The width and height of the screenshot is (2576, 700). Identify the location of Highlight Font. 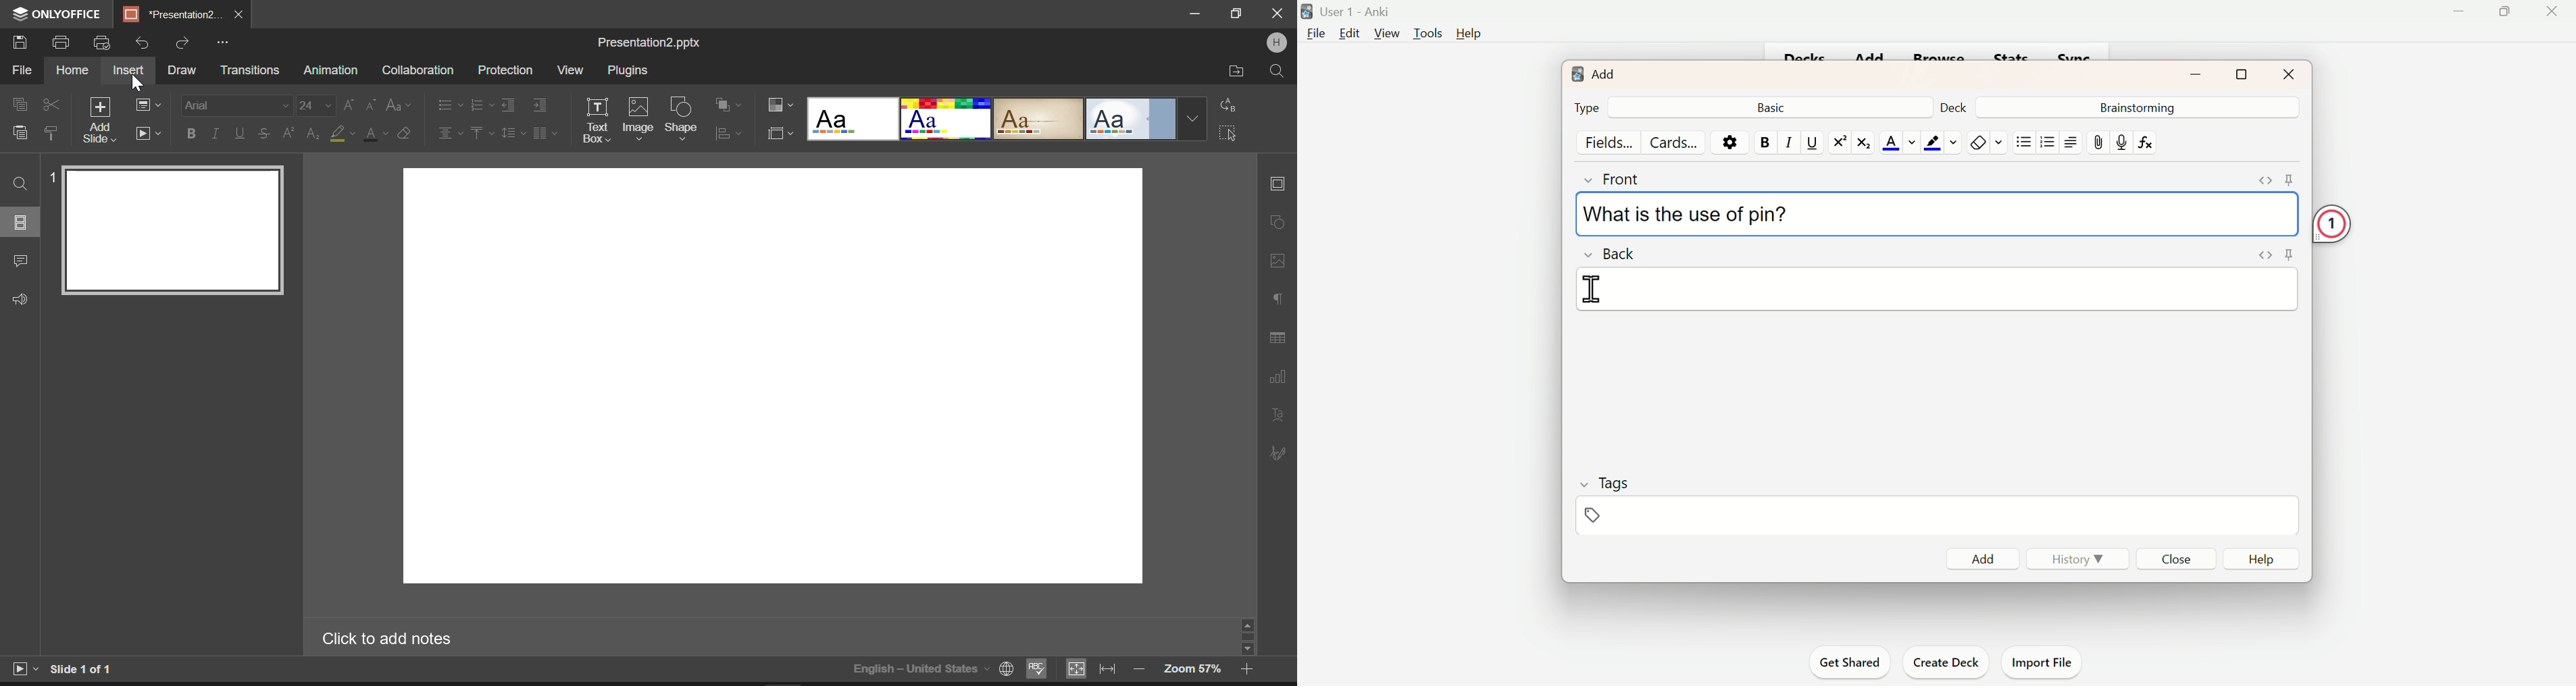
(344, 132).